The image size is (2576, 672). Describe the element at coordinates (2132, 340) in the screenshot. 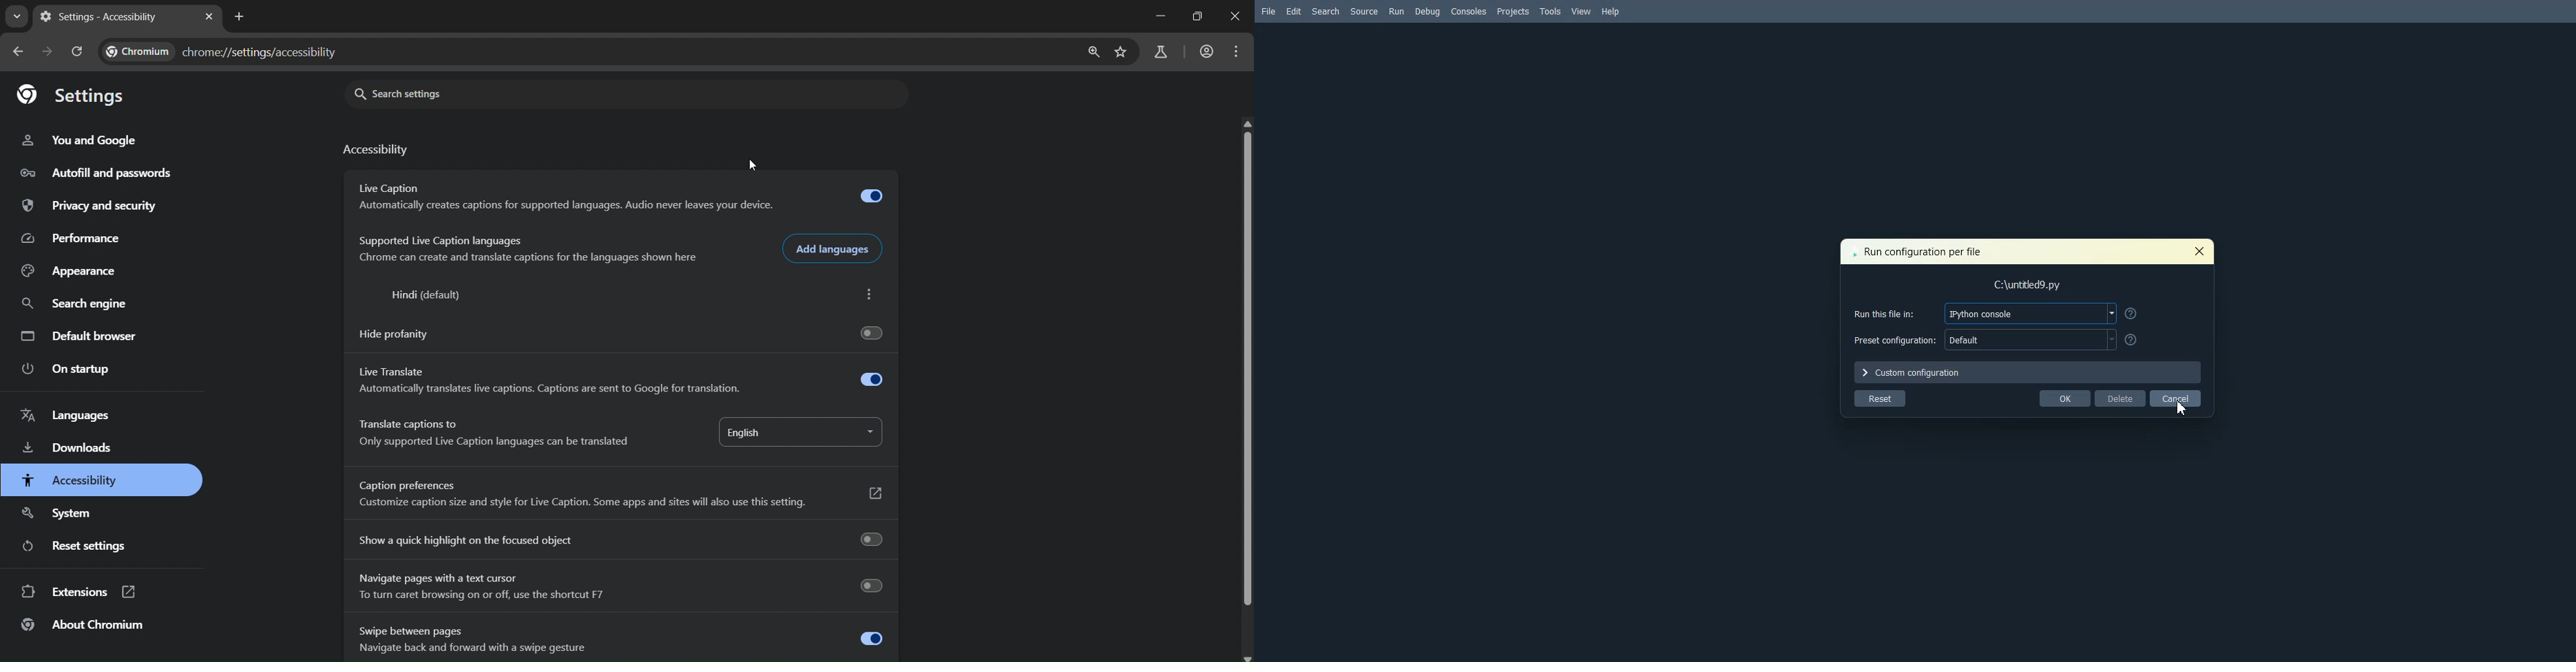

I see `Get Help` at that location.